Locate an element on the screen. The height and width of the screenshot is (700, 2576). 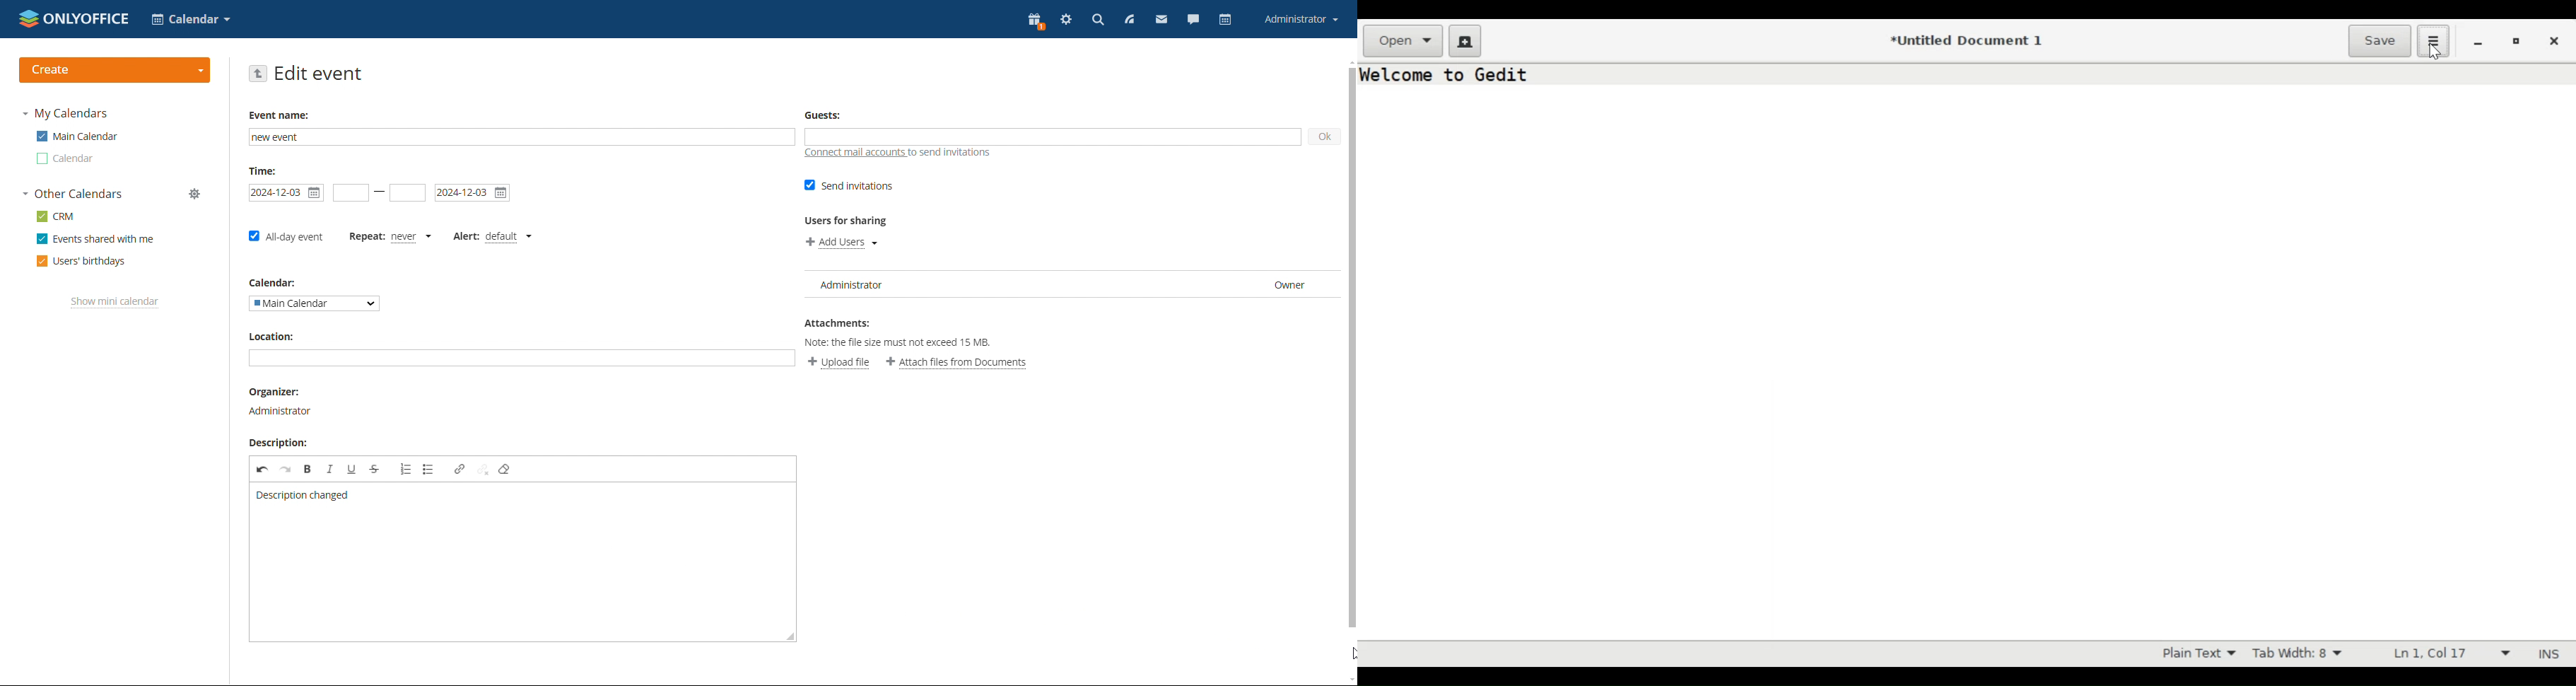
feed is located at coordinates (1128, 20).